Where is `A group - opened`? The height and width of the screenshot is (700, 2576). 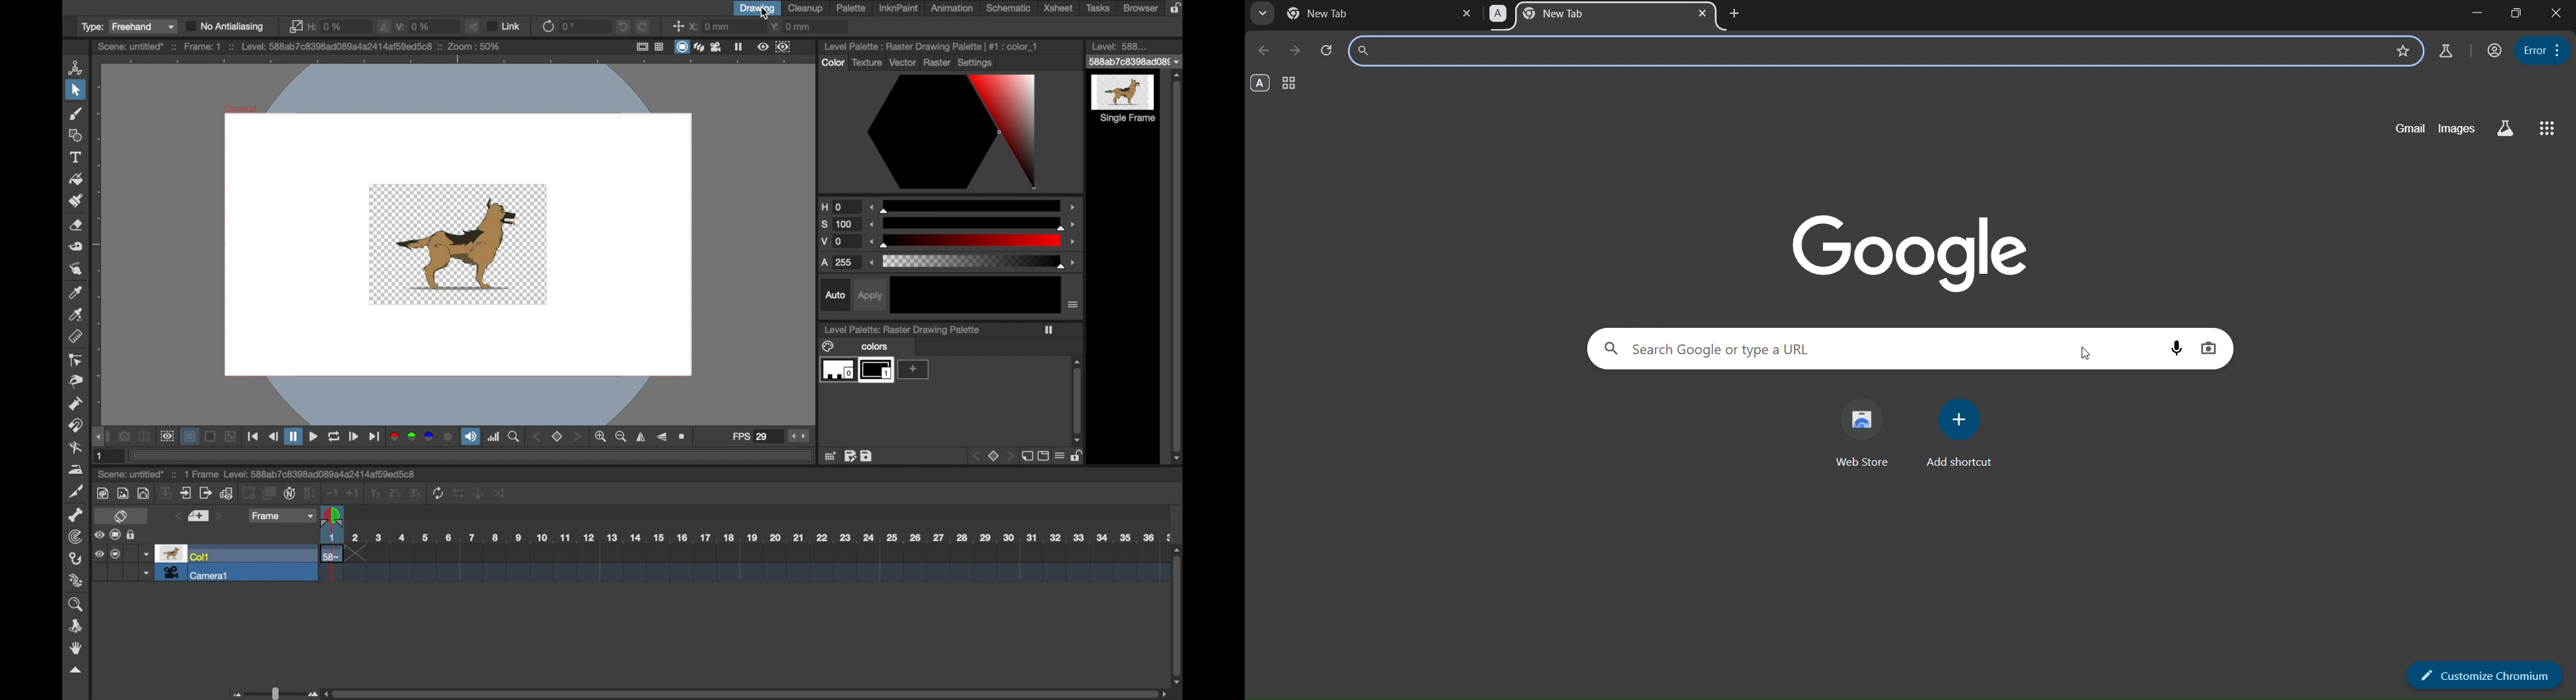
A group - opened is located at coordinates (1261, 84).